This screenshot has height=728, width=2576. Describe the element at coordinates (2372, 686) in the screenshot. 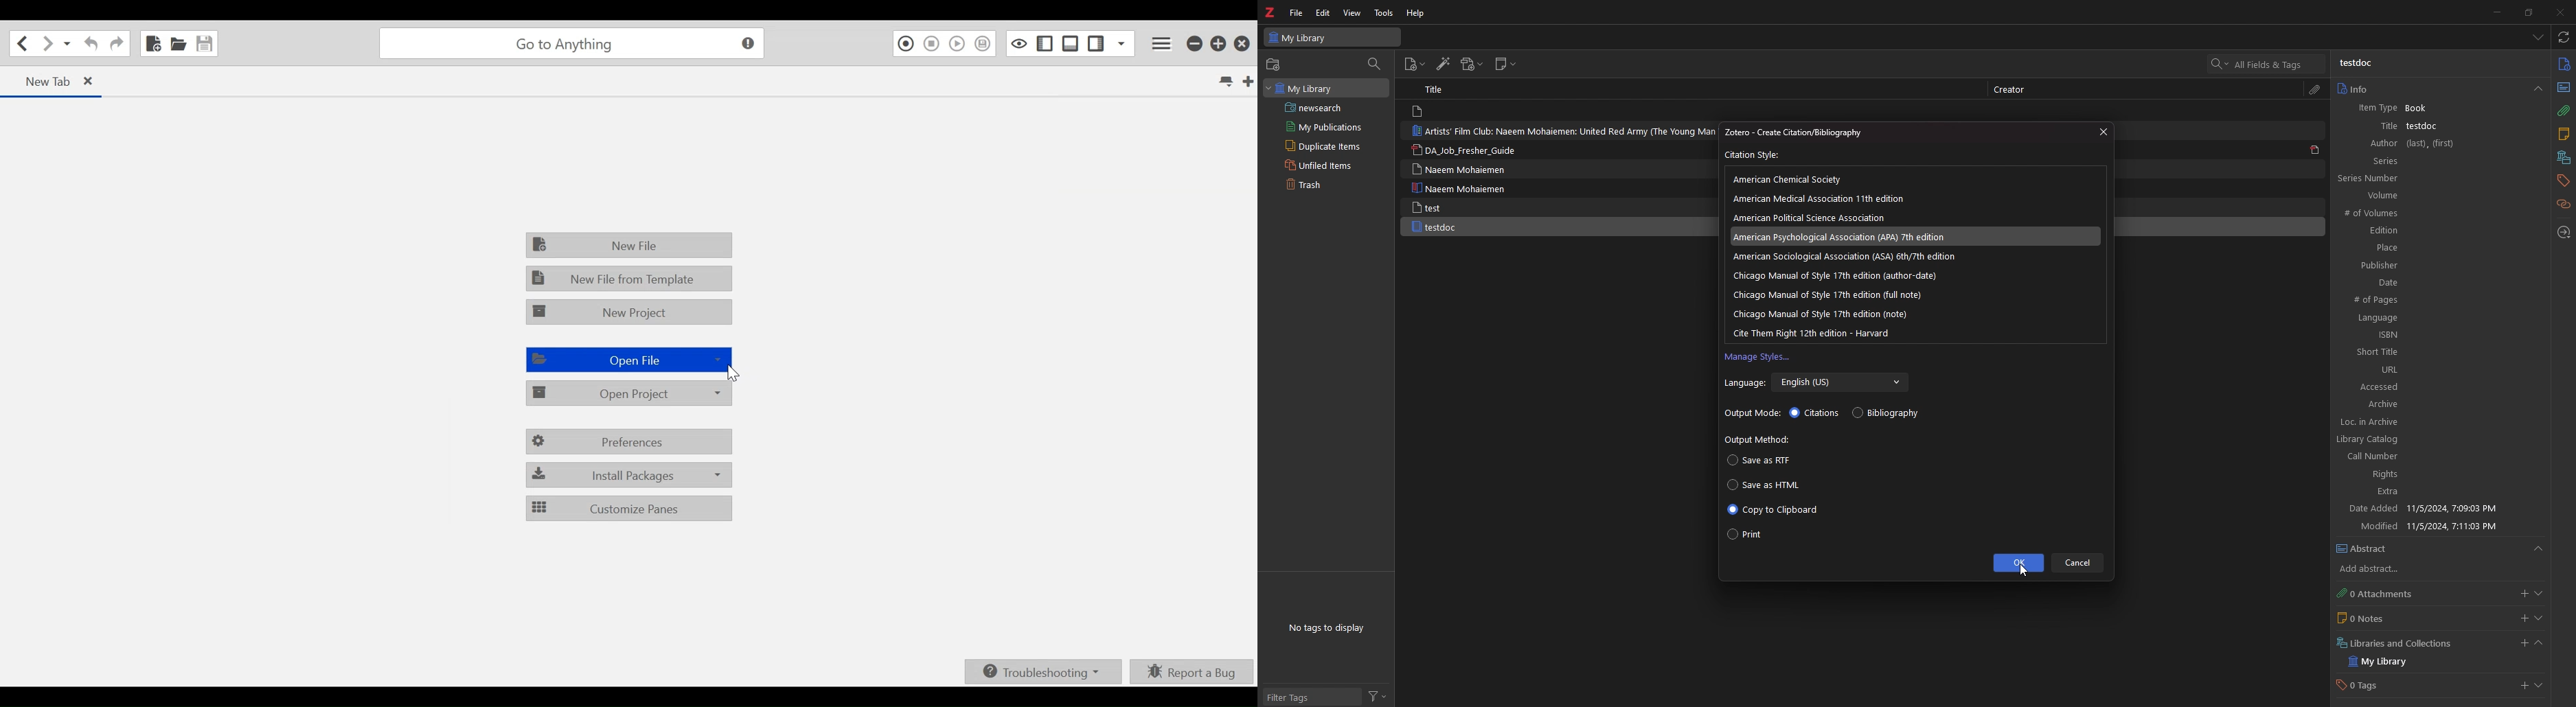

I see `0 Tags` at that location.